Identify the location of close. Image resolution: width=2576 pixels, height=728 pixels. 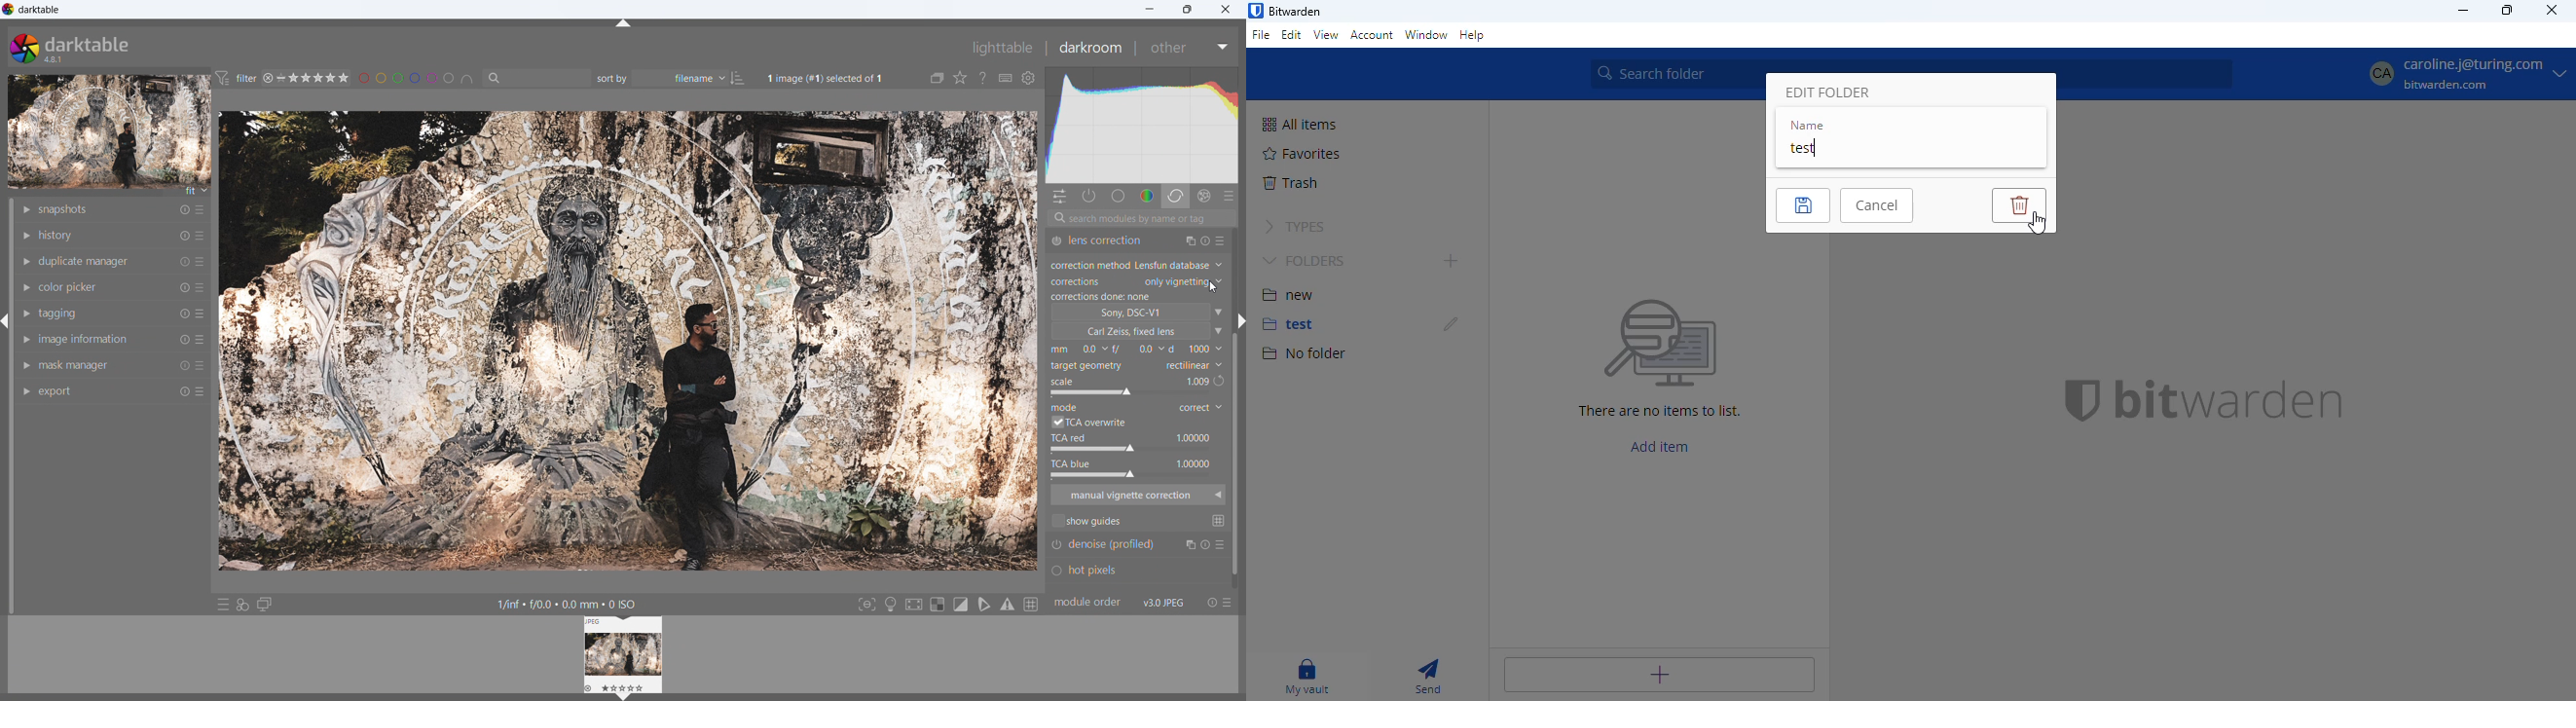
(1225, 9).